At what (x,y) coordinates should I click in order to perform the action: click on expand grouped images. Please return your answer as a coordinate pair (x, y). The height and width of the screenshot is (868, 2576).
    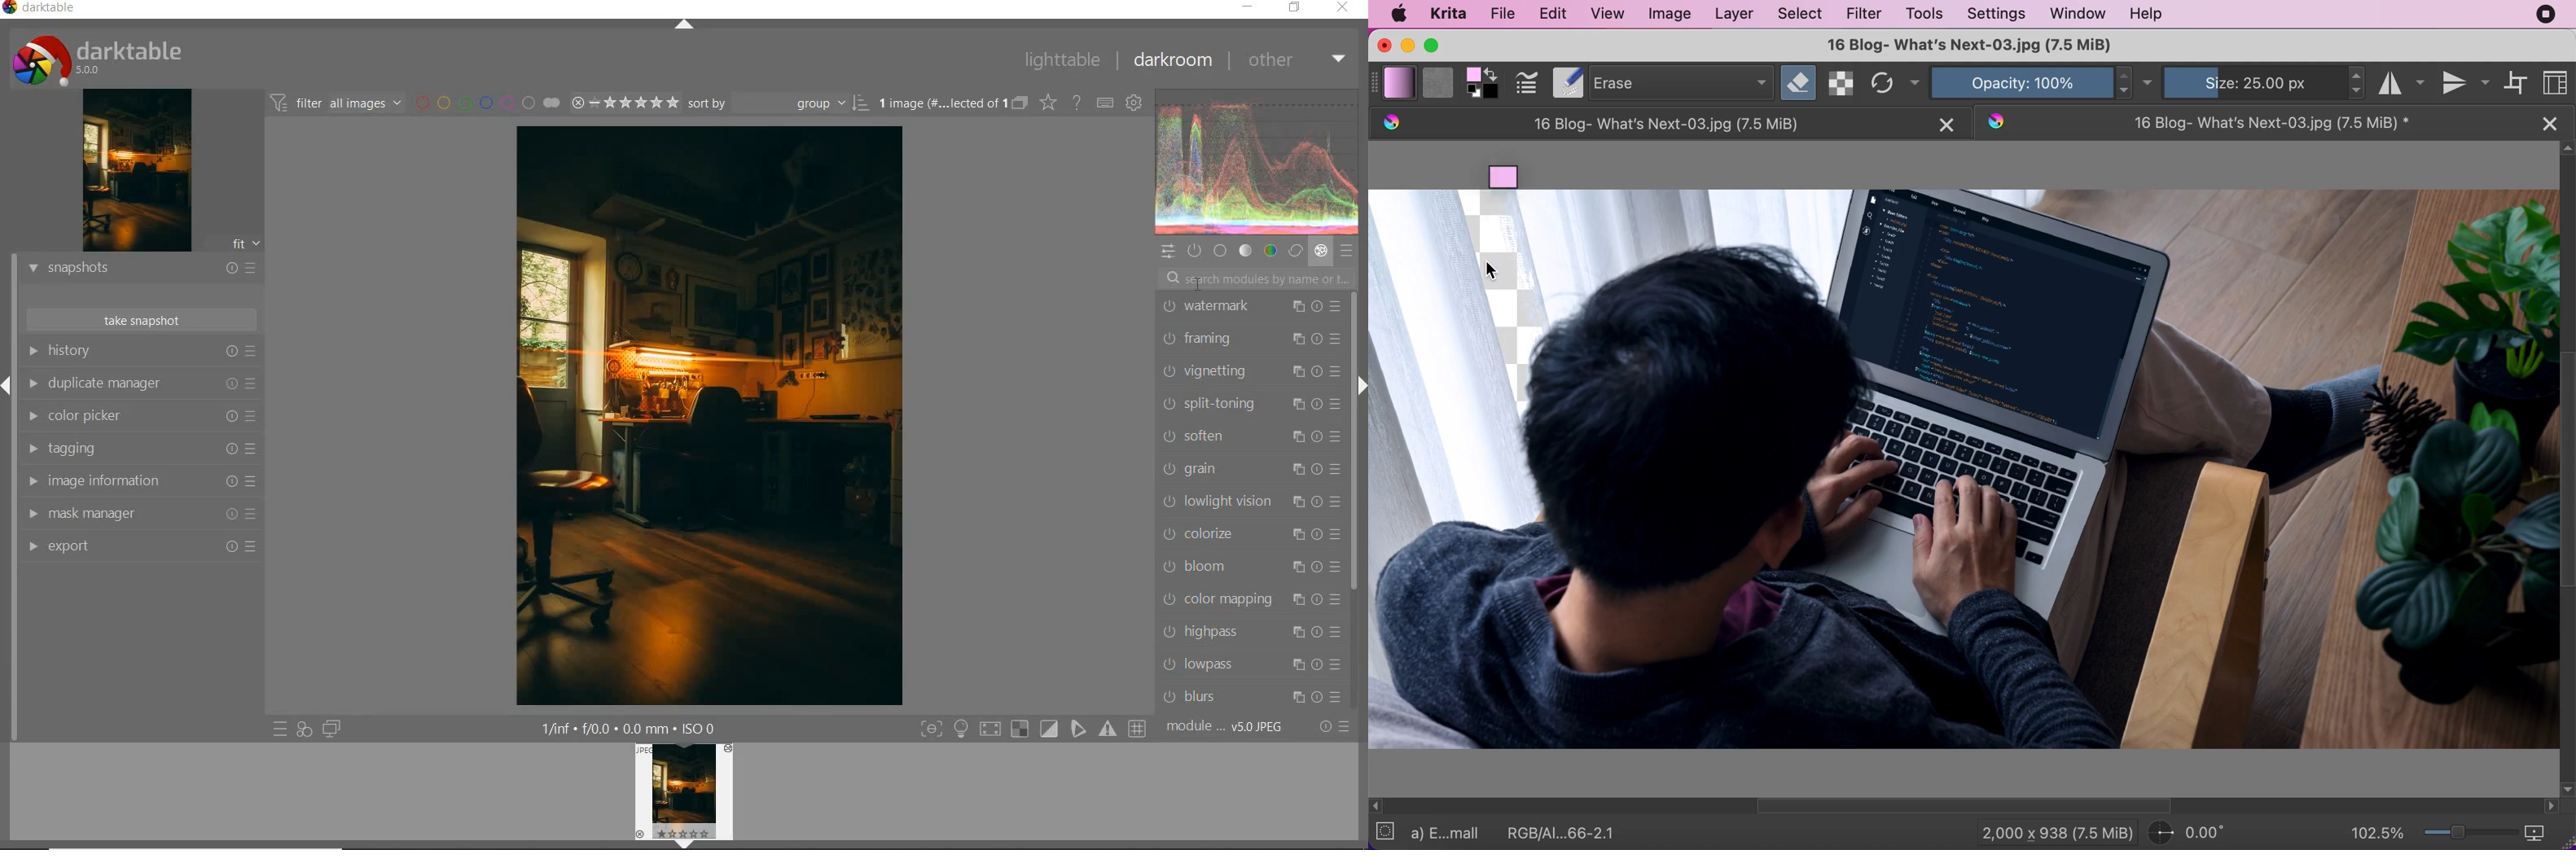
    Looking at the image, I should click on (952, 103).